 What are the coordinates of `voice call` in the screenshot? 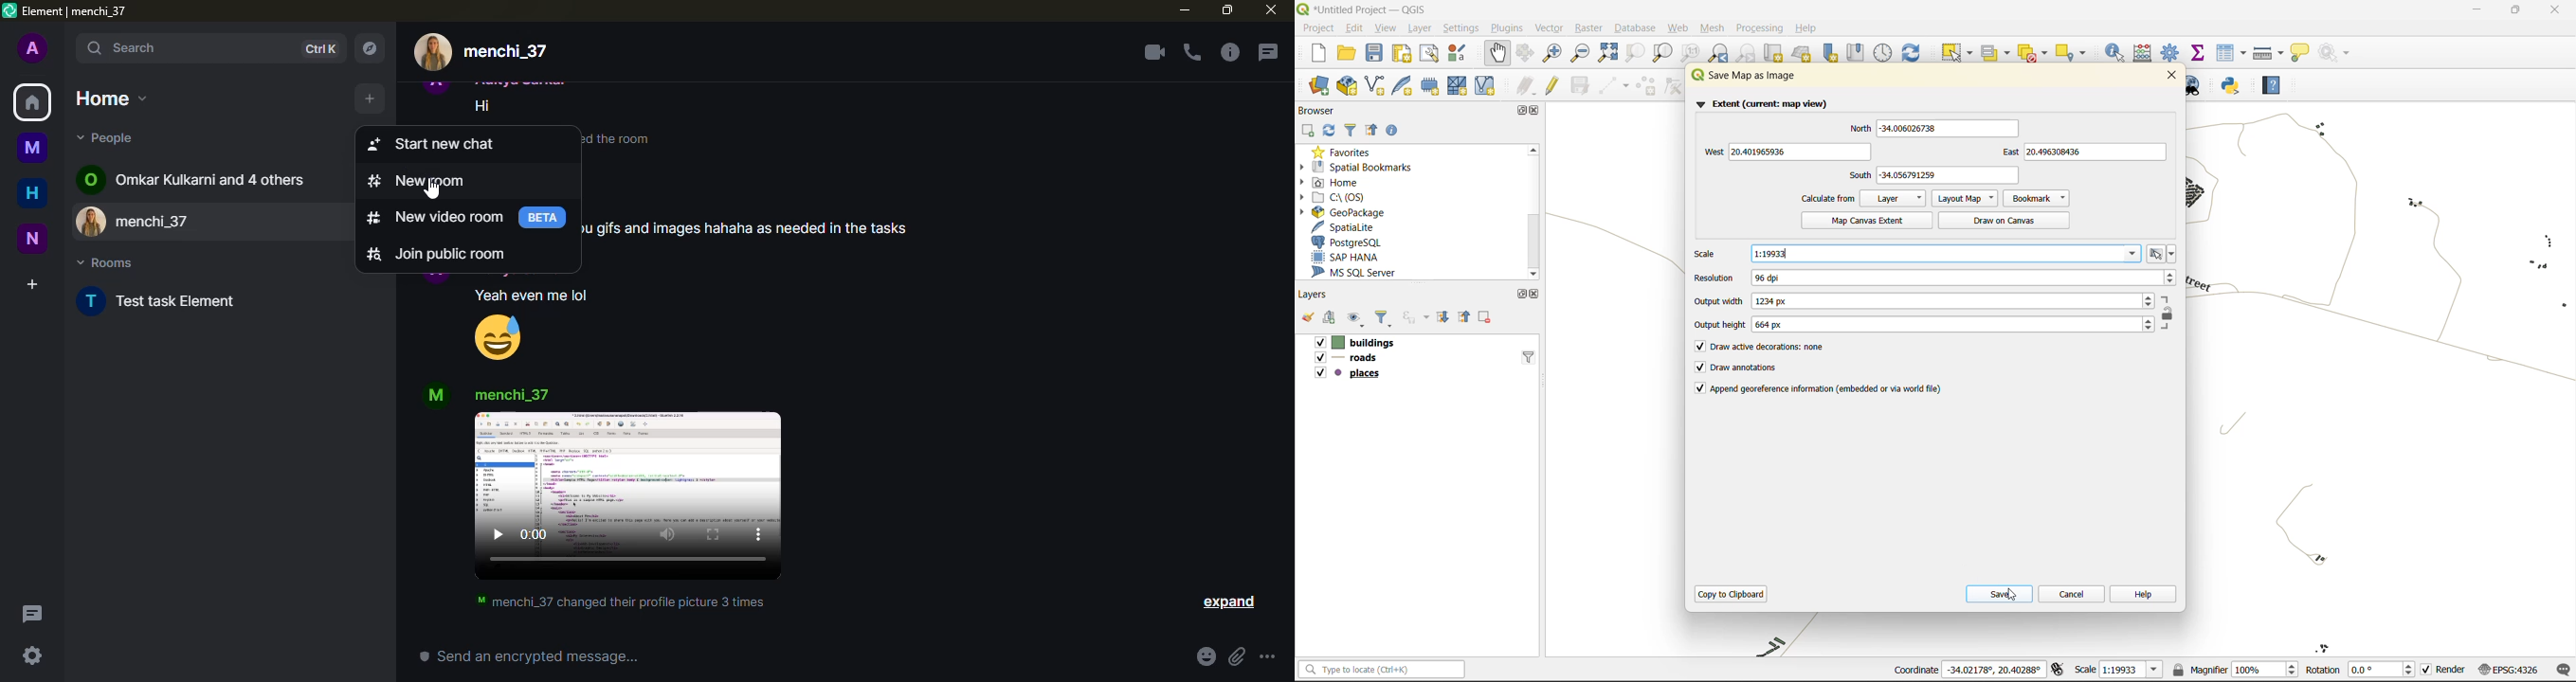 It's located at (1192, 52).